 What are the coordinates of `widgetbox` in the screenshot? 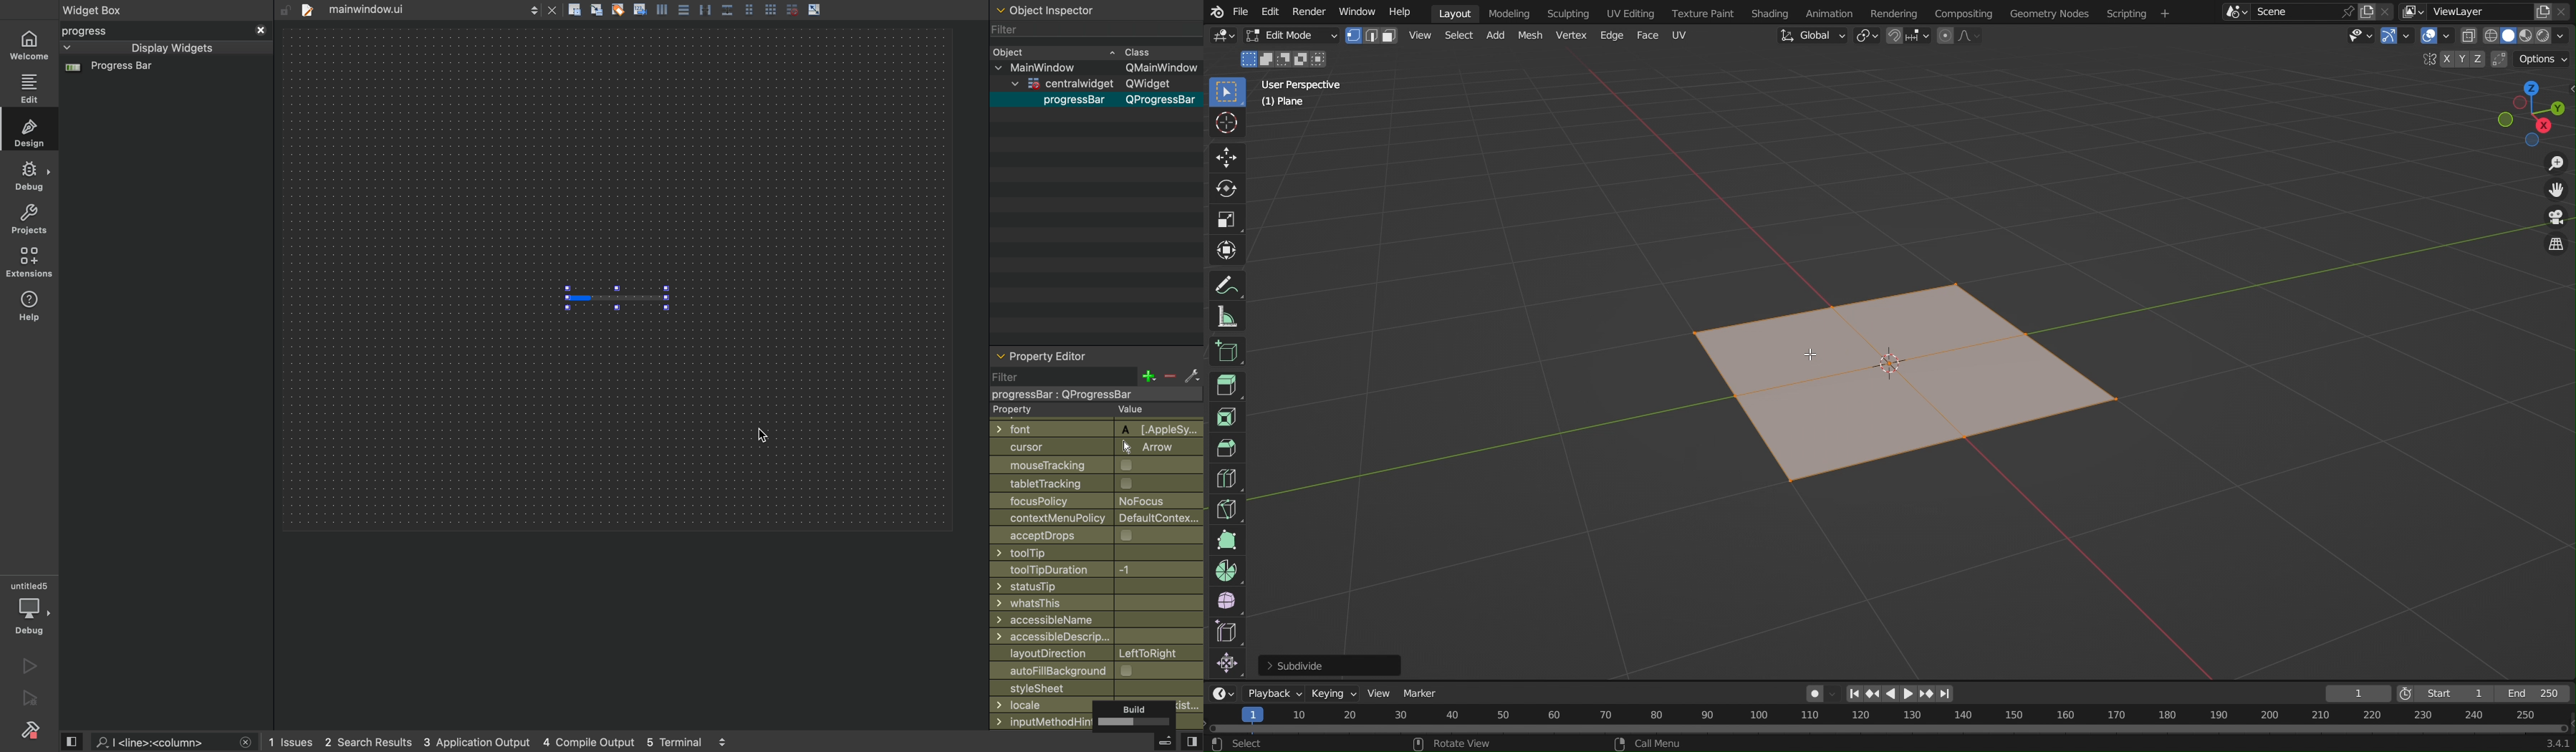 It's located at (133, 10).